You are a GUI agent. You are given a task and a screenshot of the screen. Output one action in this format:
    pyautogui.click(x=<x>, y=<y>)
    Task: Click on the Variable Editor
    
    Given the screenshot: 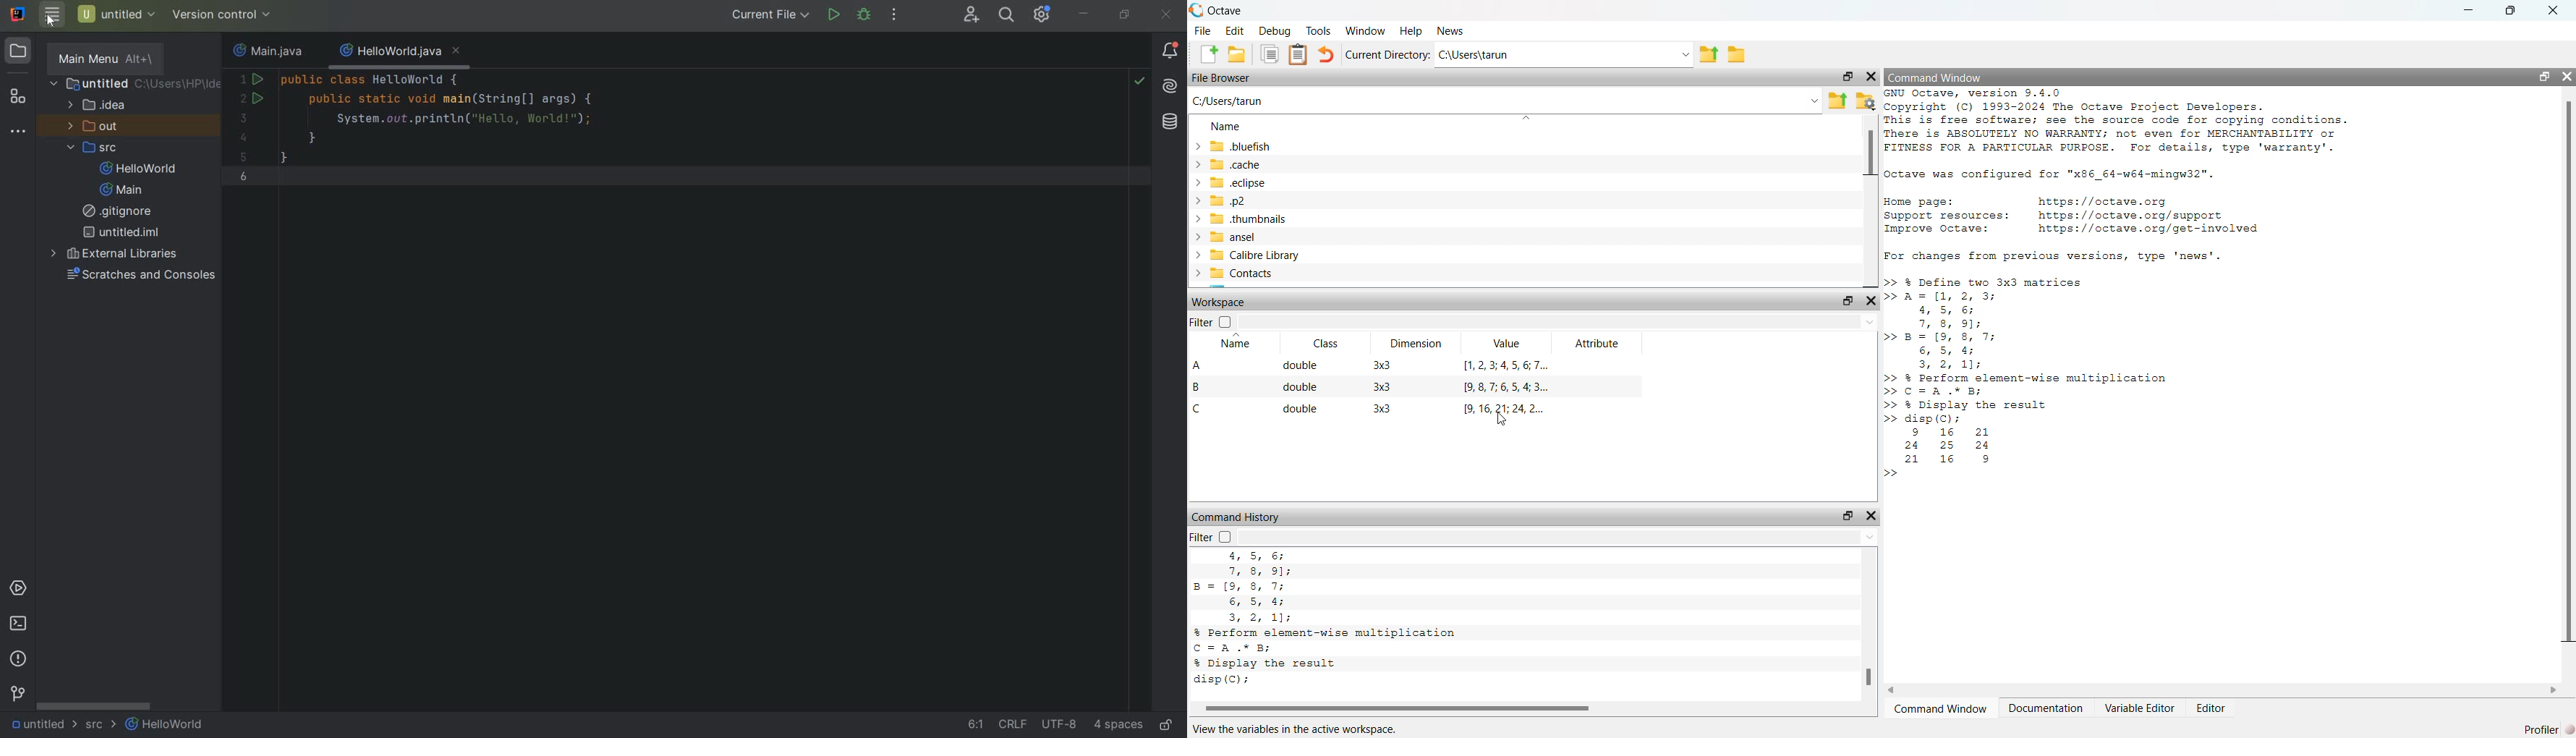 What is the action you would take?
    pyautogui.click(x=2138, y=708)
    